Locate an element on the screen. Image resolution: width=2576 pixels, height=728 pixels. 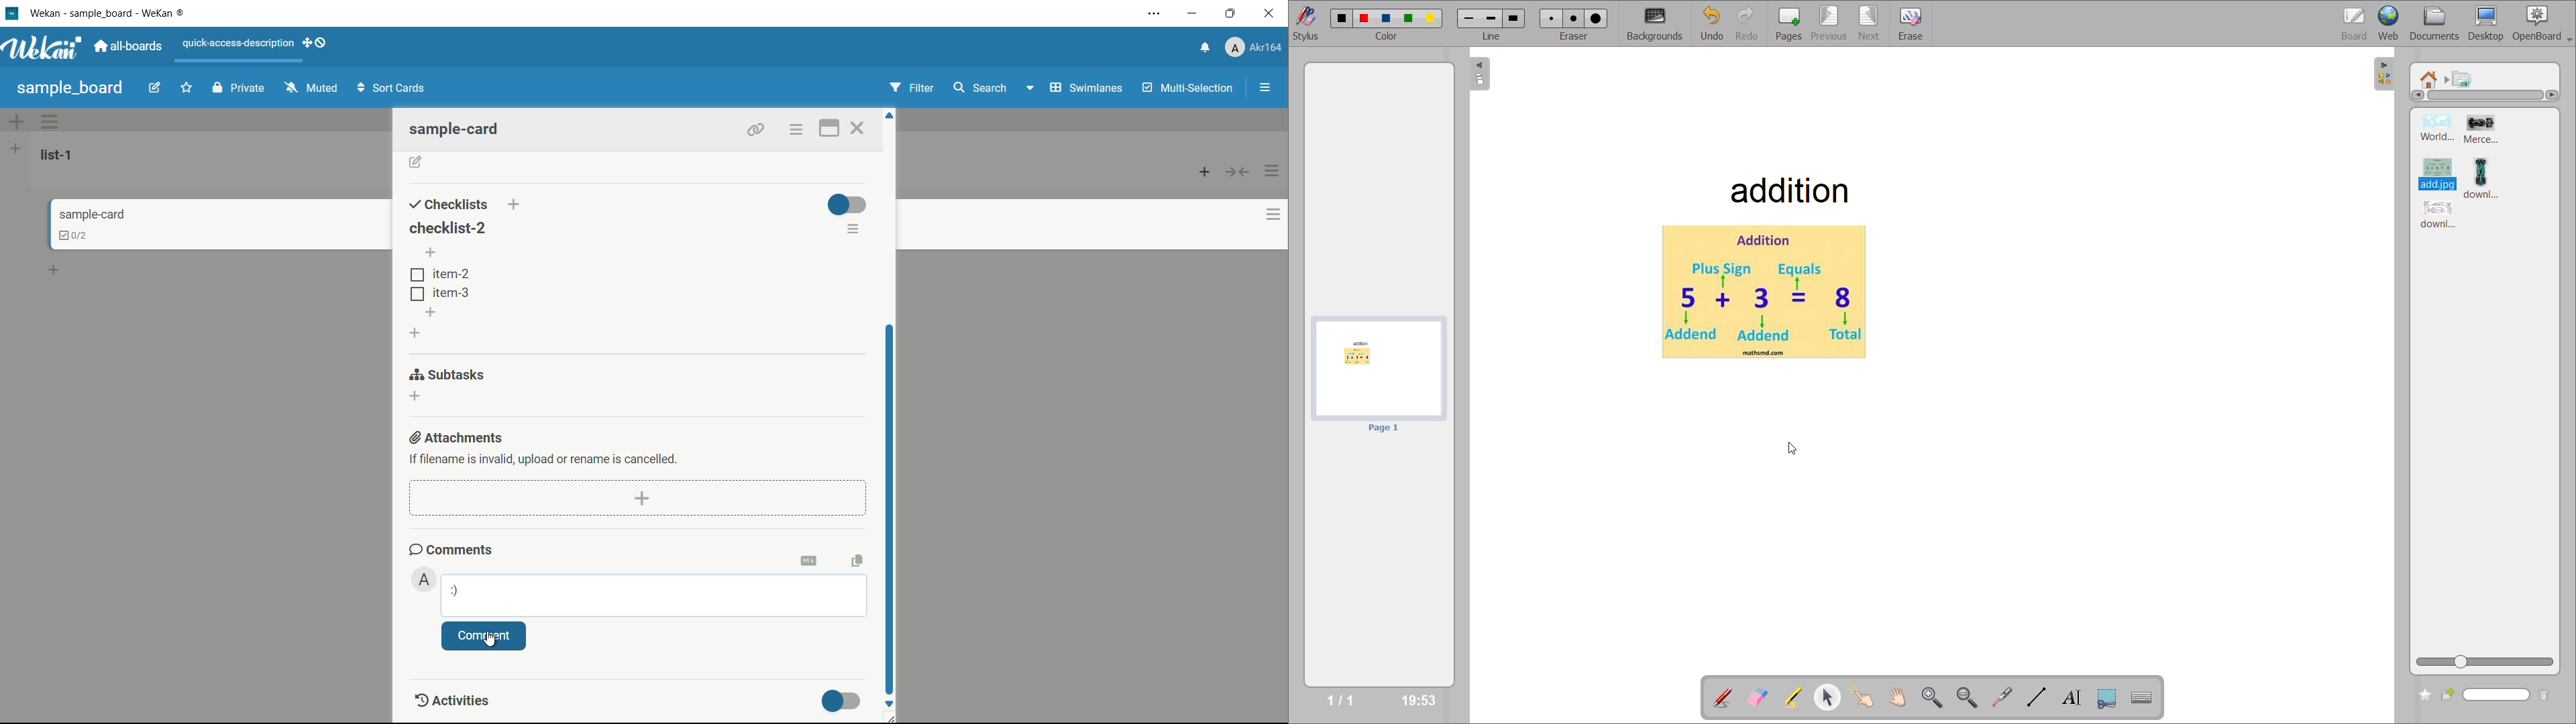
close card is located at coordinates (861, 128).